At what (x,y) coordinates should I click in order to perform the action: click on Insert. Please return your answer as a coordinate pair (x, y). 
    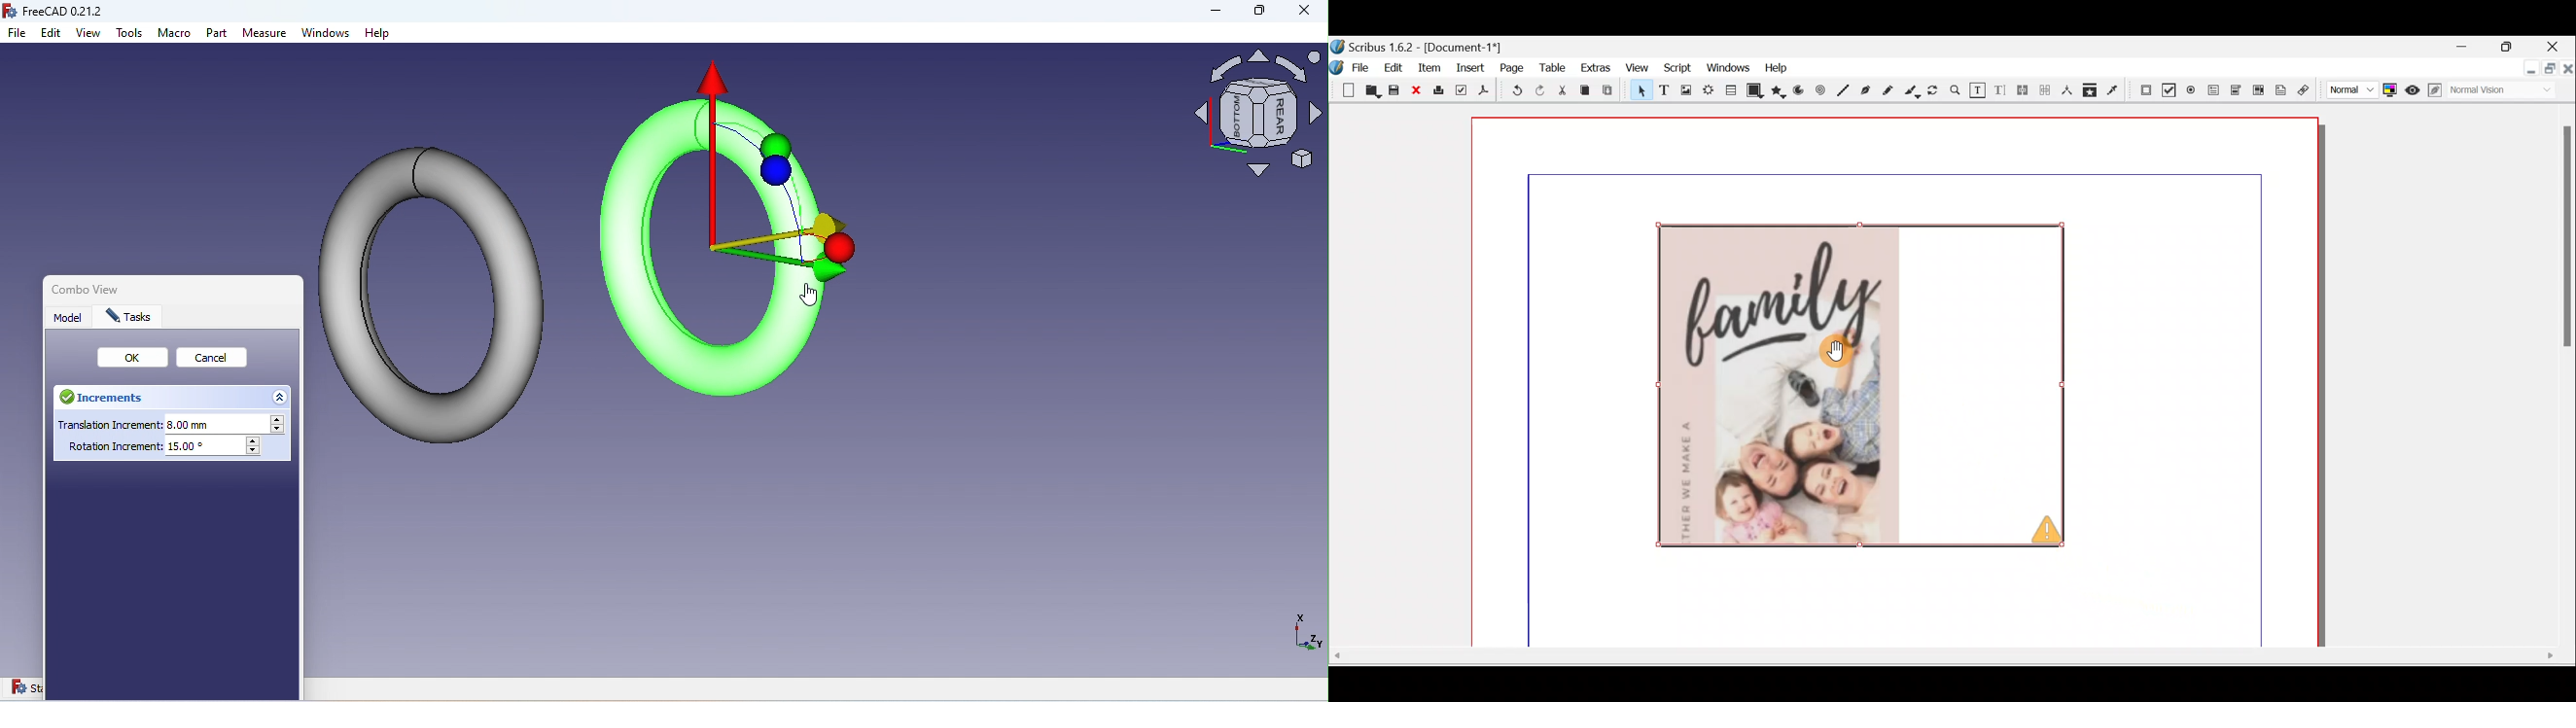
    Looking at the image, I should click on (1470, 72).